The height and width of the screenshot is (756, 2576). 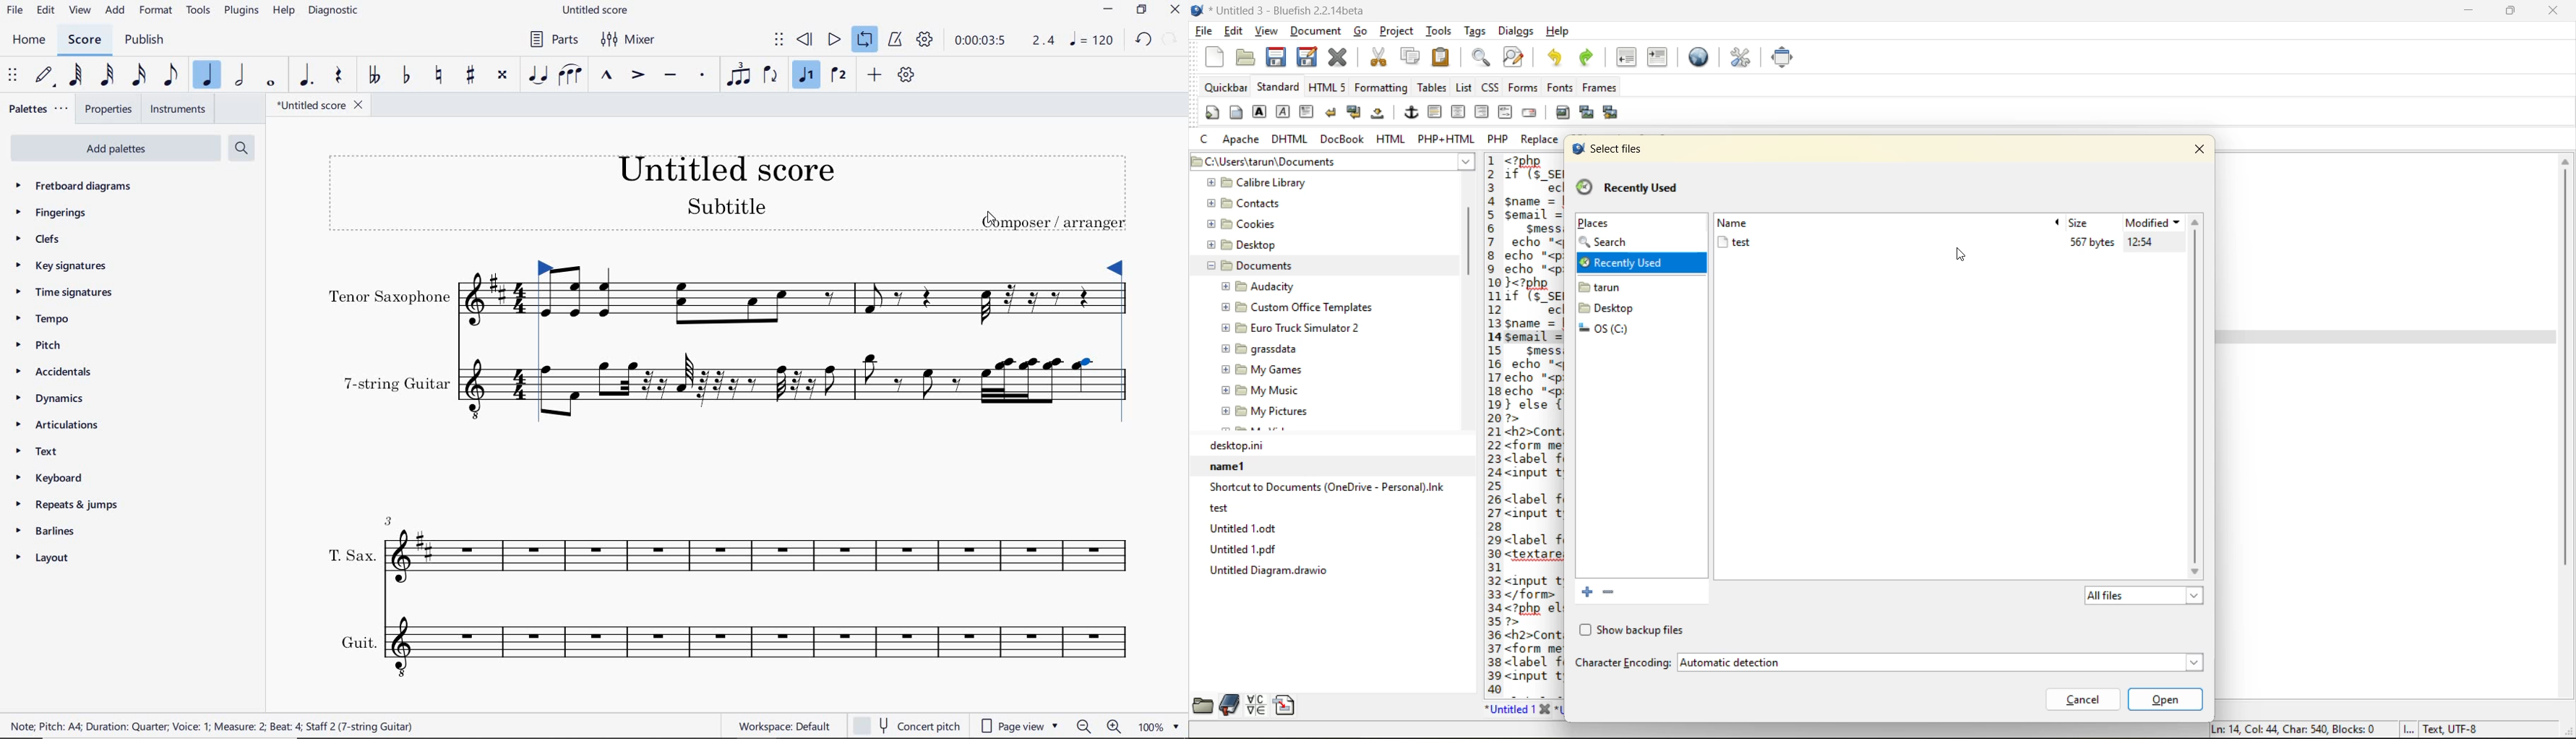 What do you see at coordinates (42, 559) in the screenshot?
I see `LAYOUT` at bounding box center [42, 559].